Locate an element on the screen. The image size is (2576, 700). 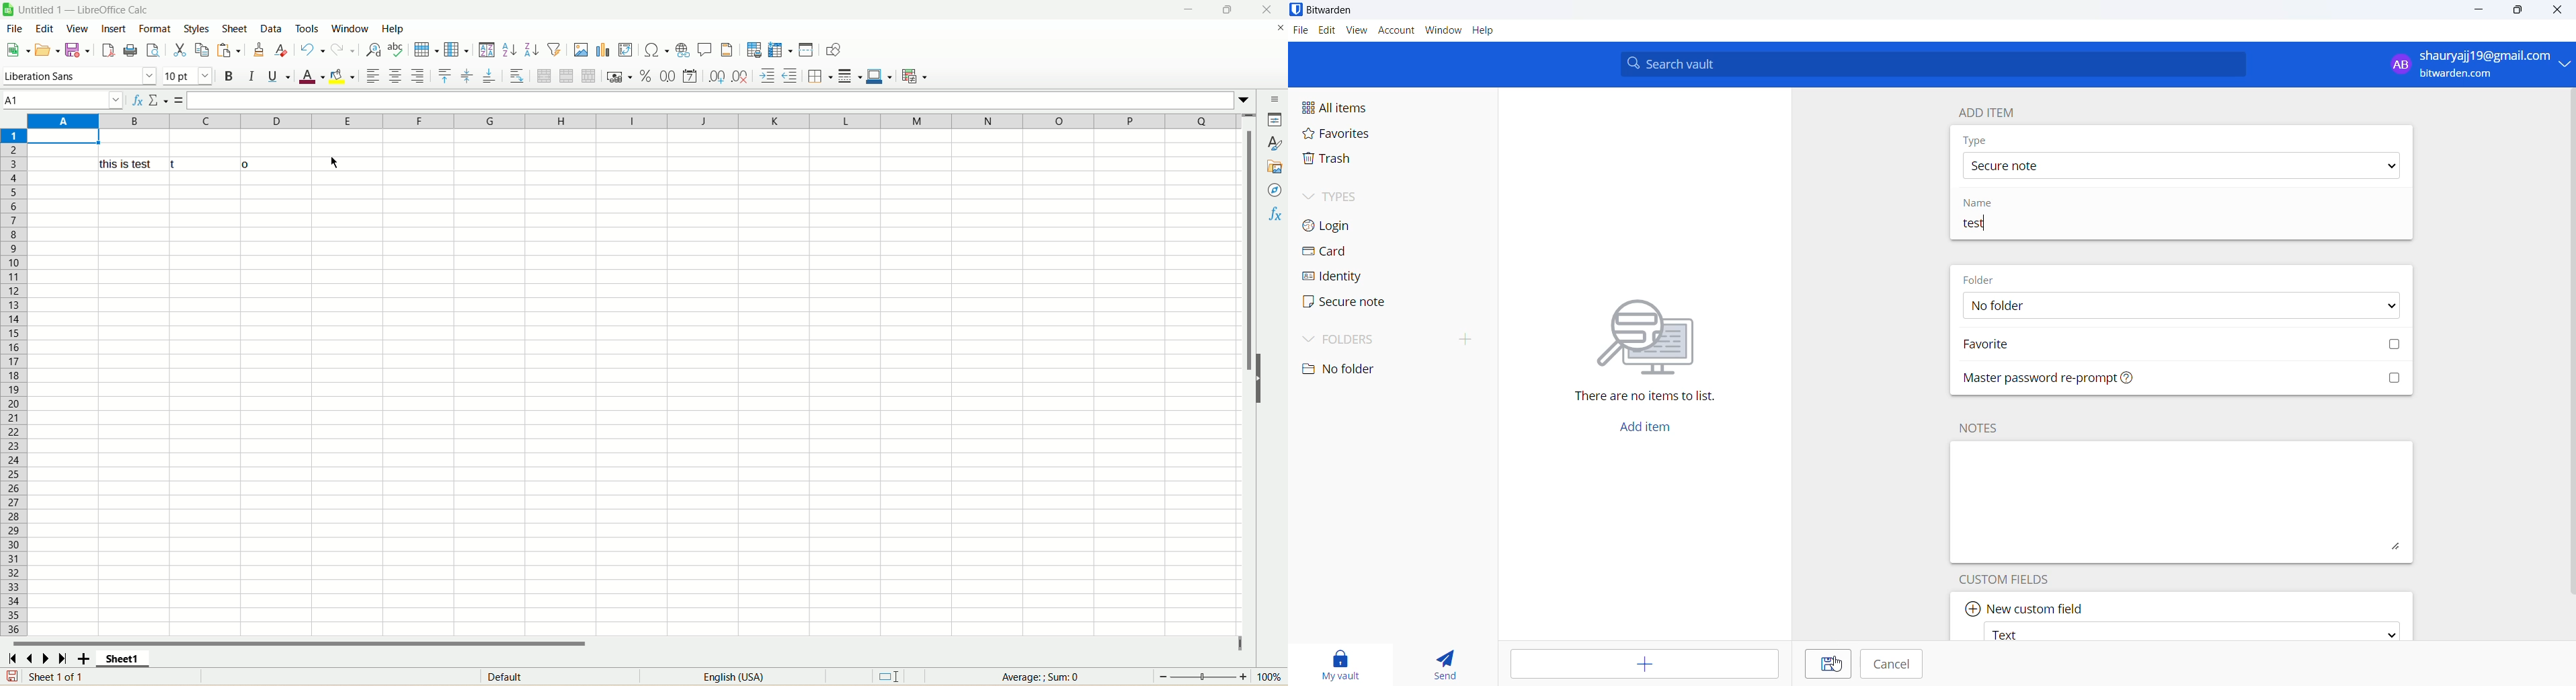
scroll to previous sheet is located at coordinates (34, 656).